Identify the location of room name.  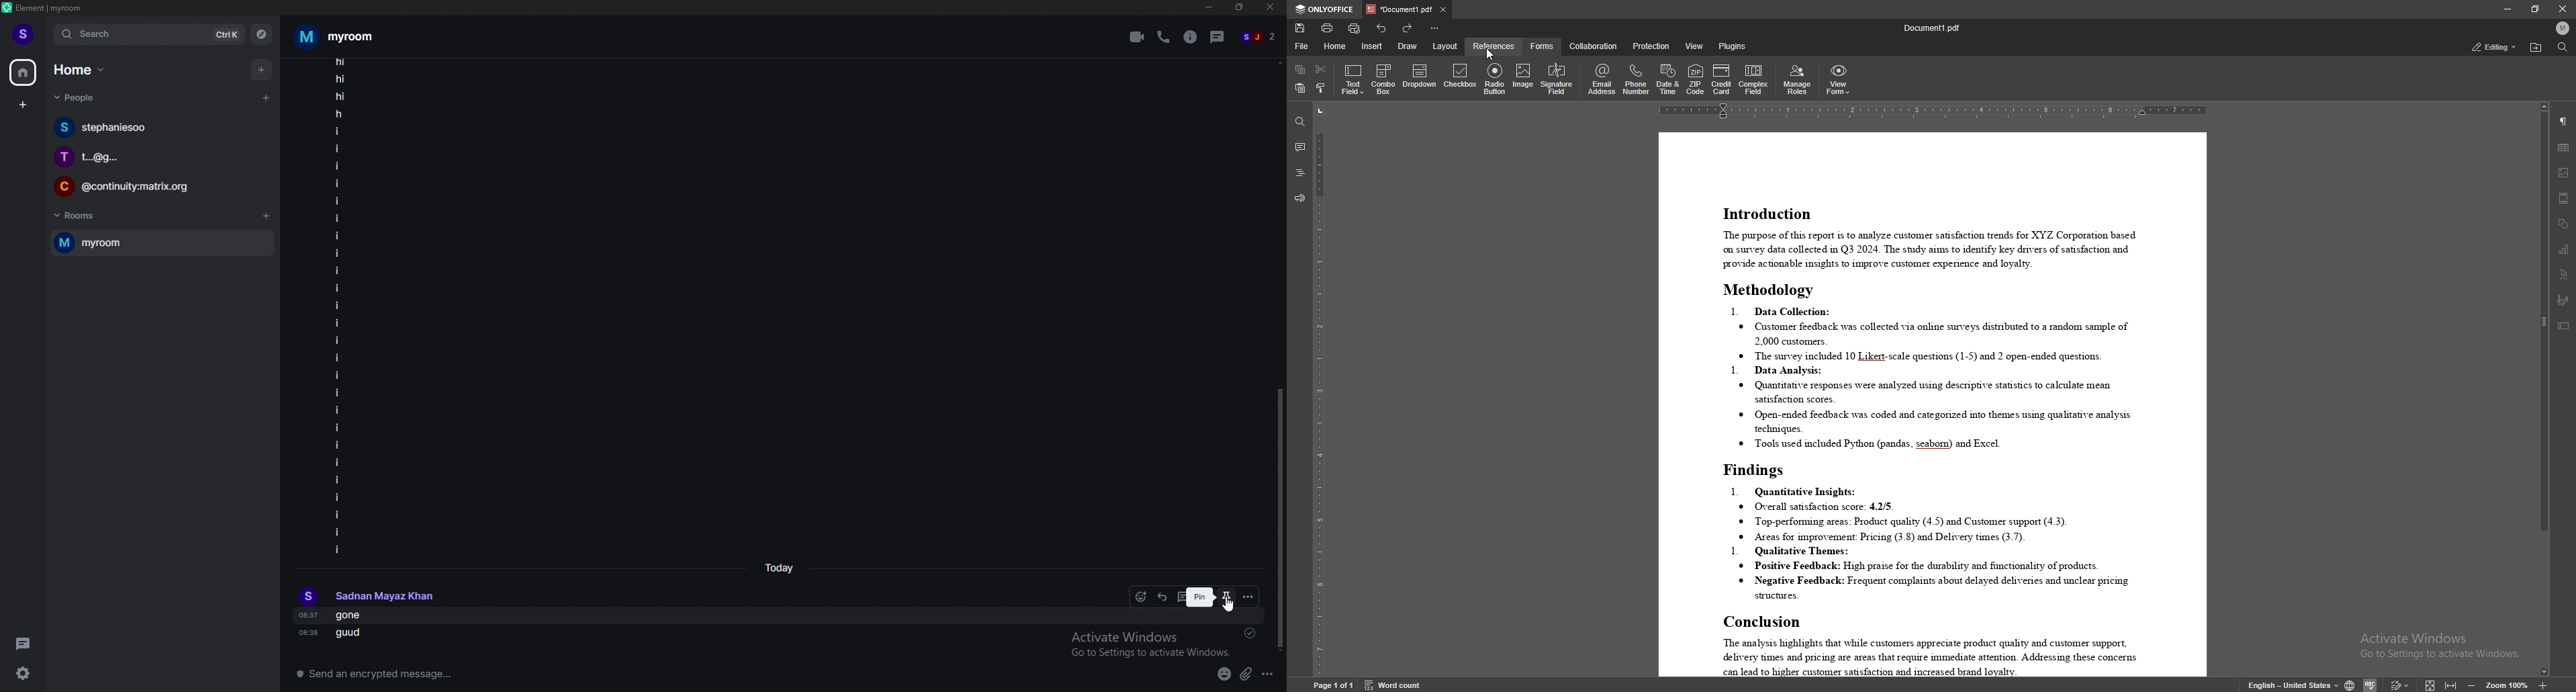
(340, 36).